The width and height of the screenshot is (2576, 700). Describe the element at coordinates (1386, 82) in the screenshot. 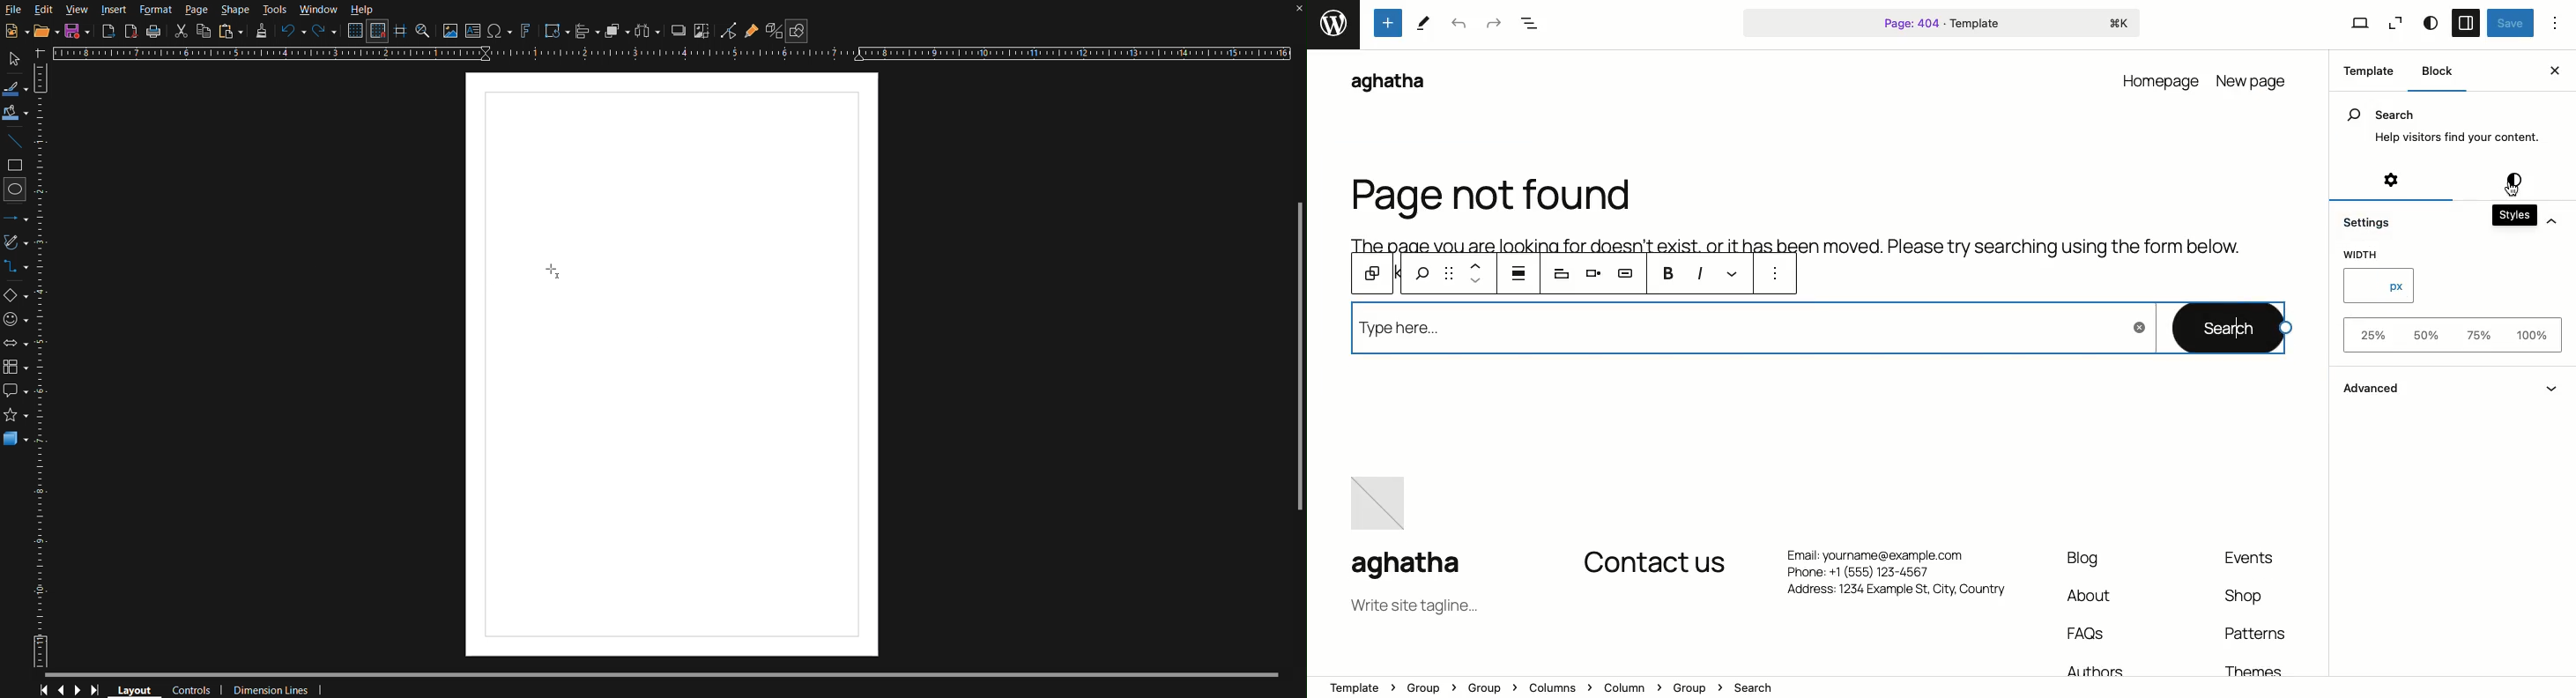

I see `aghatha` at that location.